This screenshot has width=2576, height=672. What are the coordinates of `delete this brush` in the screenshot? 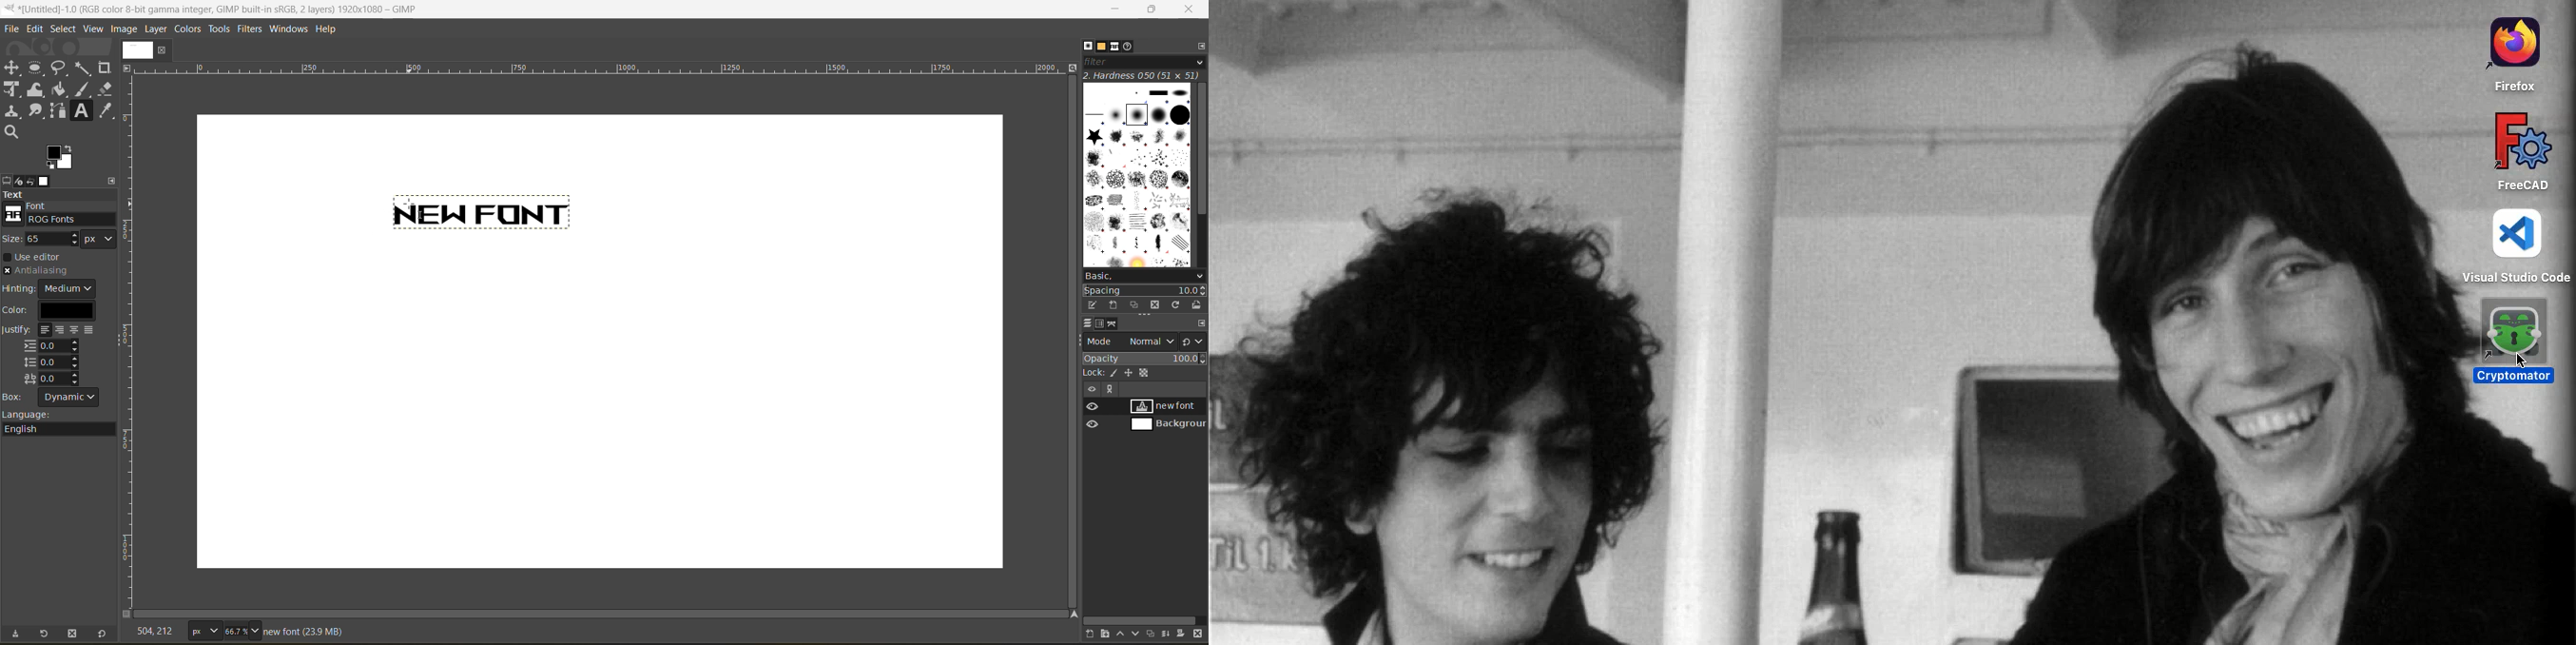 It's located at (1158, 303).